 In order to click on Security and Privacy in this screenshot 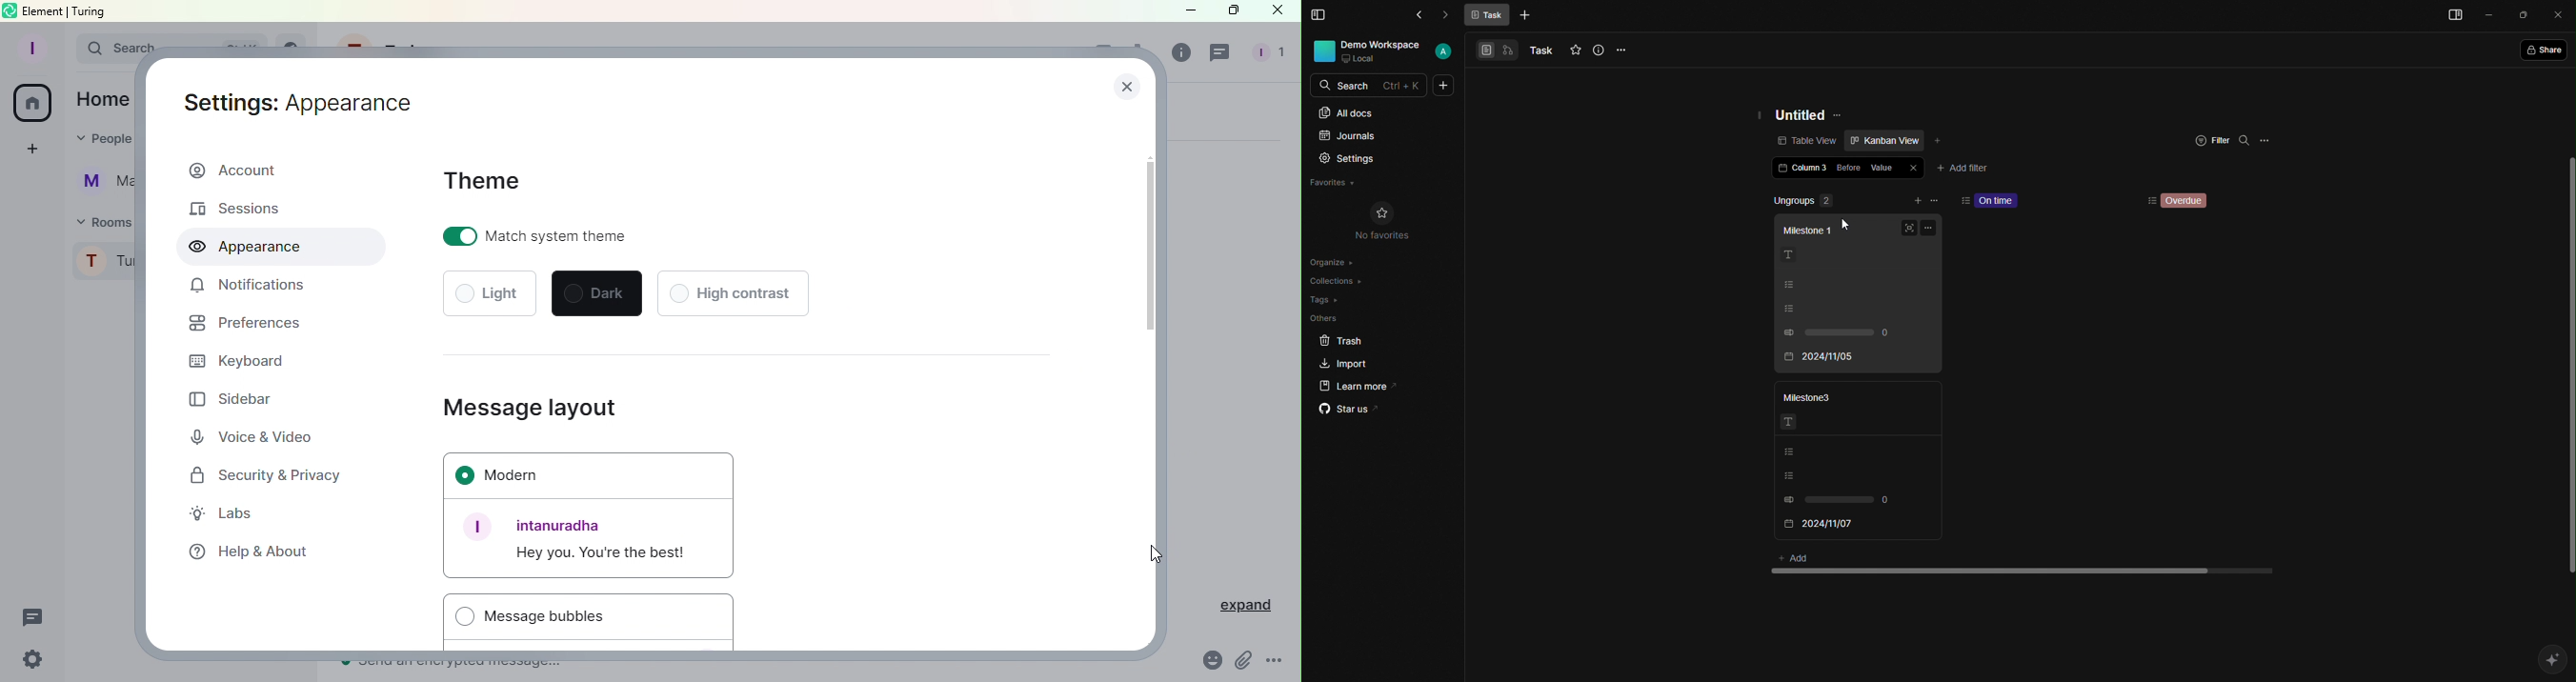, I will do `click(266, 476)`.